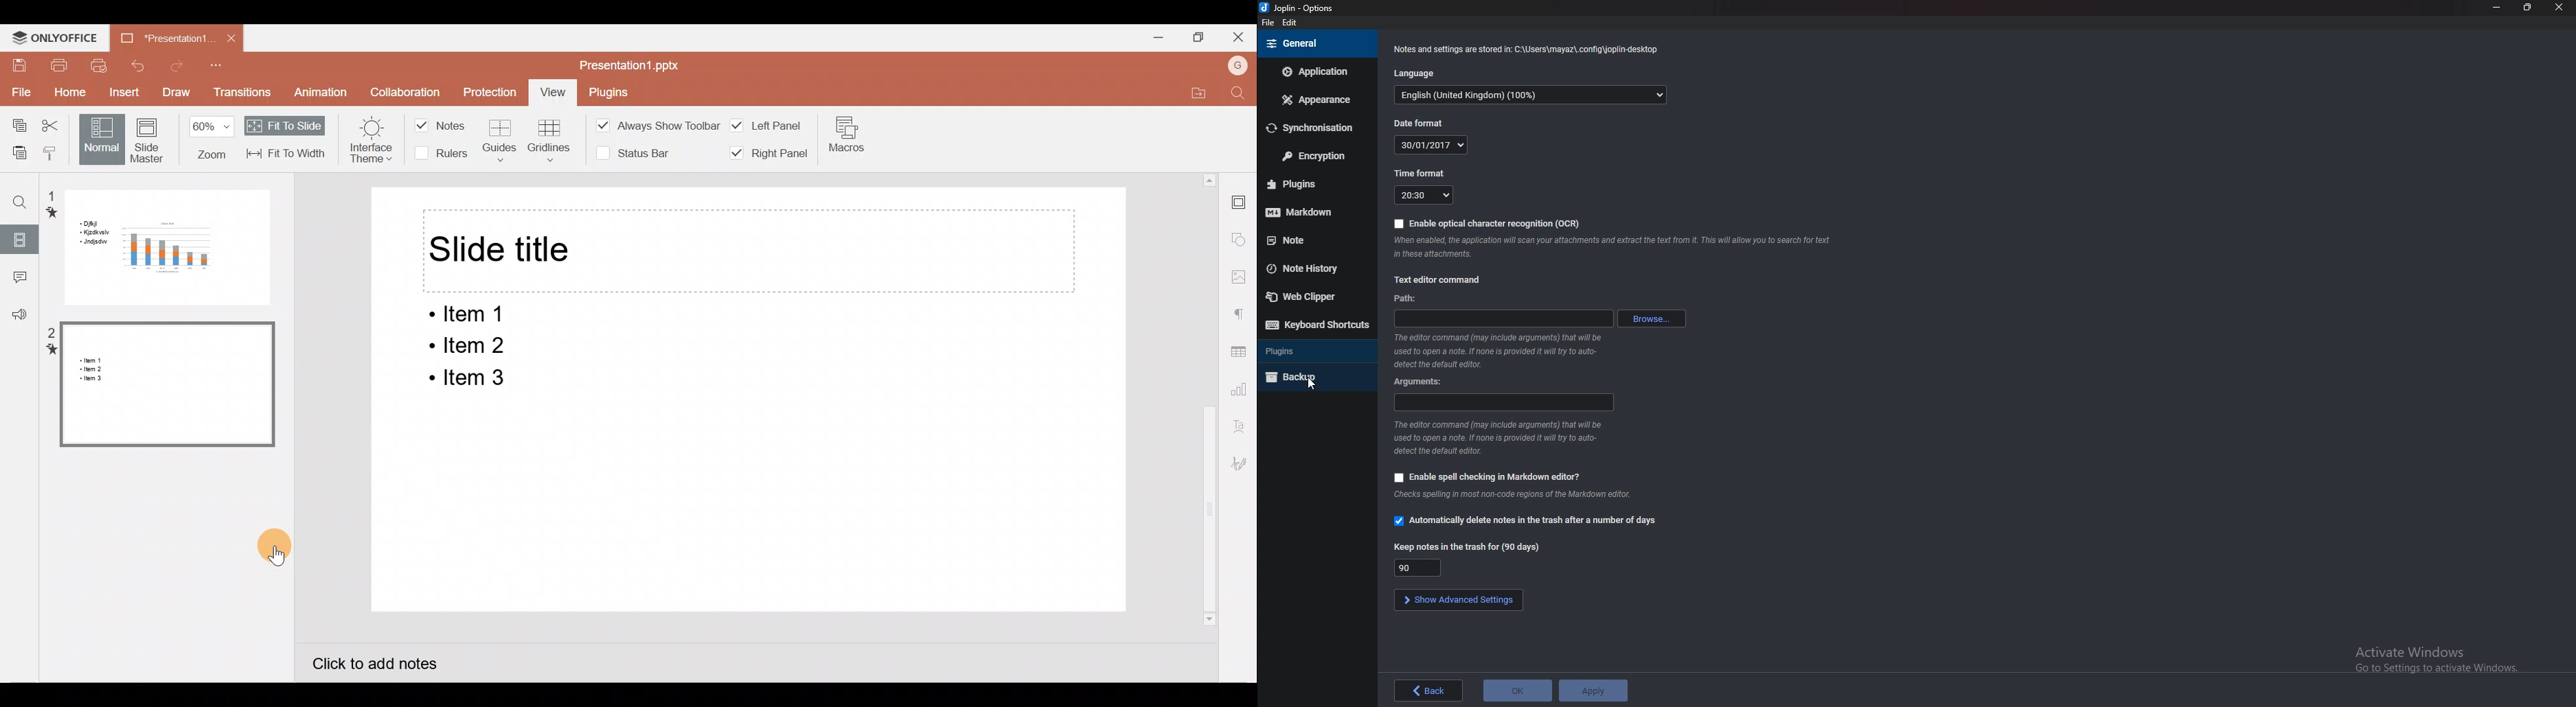 Image resolution: width=2576 pixels, height=728 pixels. What do you see at coordinates (466, 379) in the screenshot?
I see `ltem 3` at bounding box center [466, 379].